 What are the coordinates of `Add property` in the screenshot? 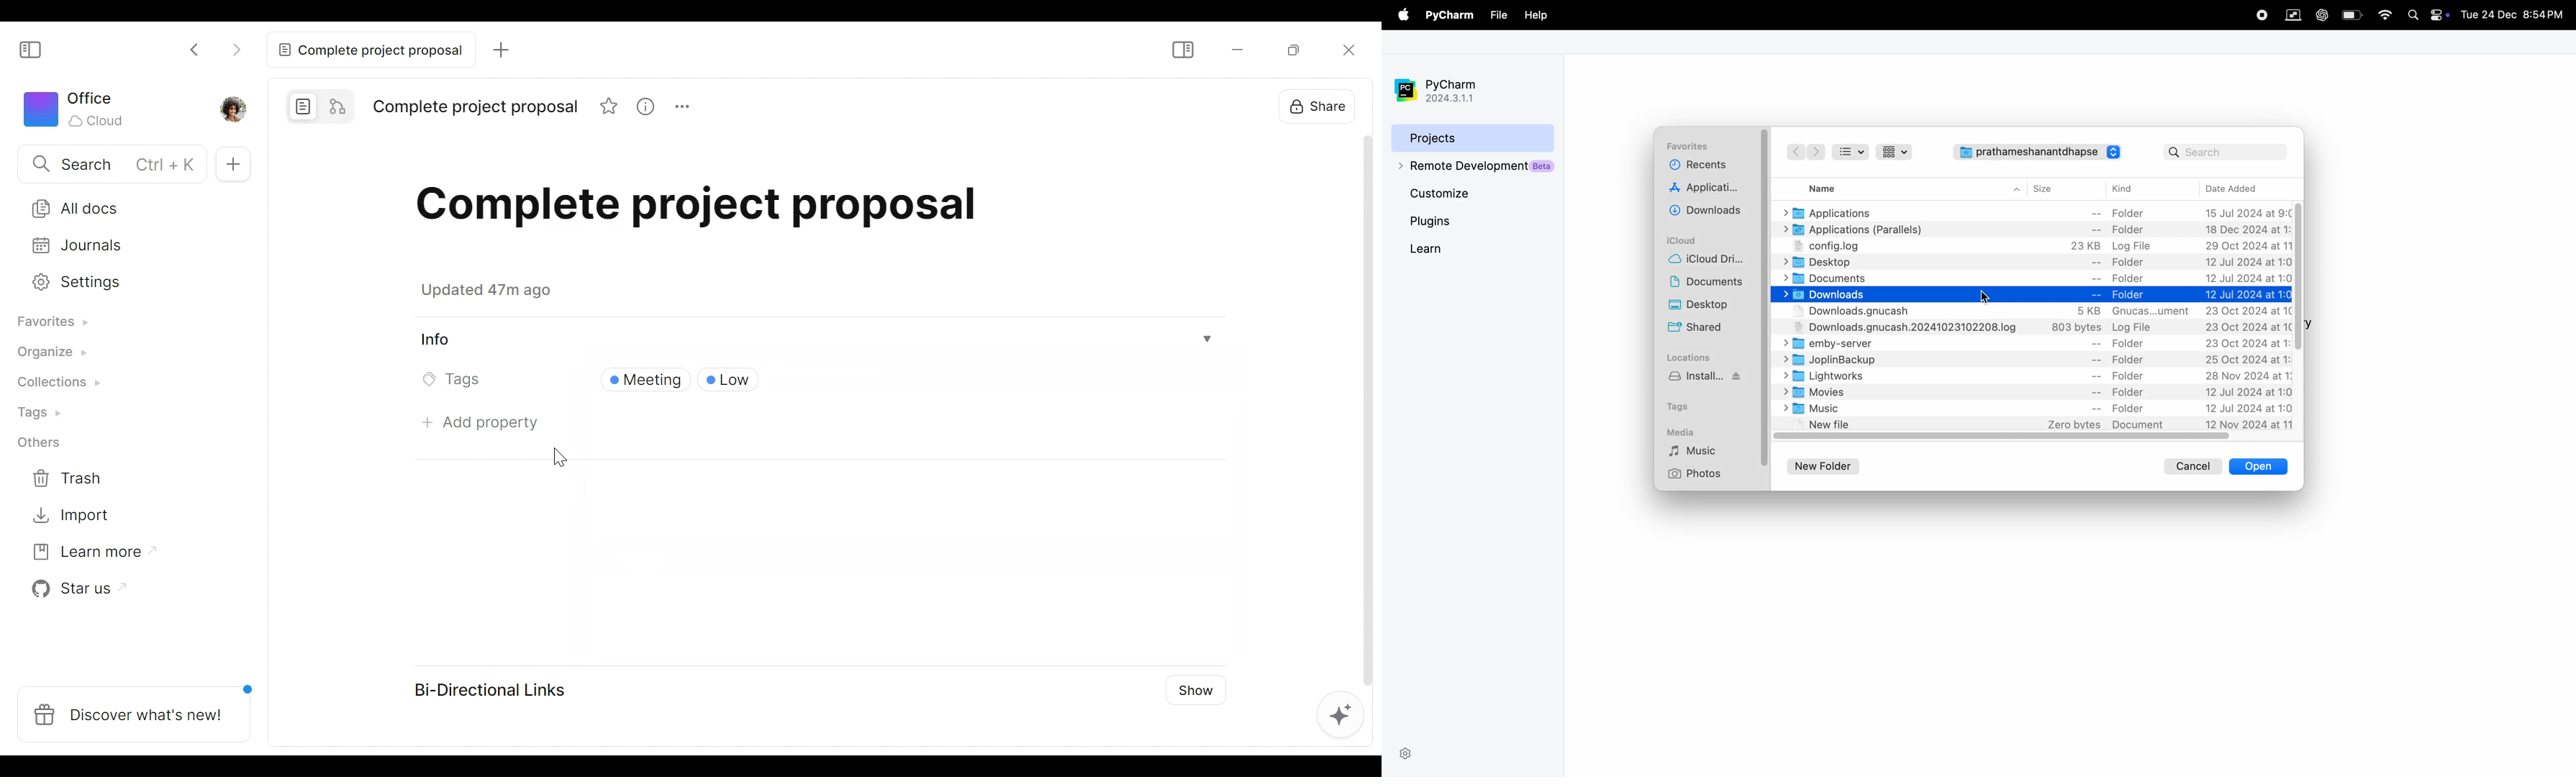 It's located at (483, 423).